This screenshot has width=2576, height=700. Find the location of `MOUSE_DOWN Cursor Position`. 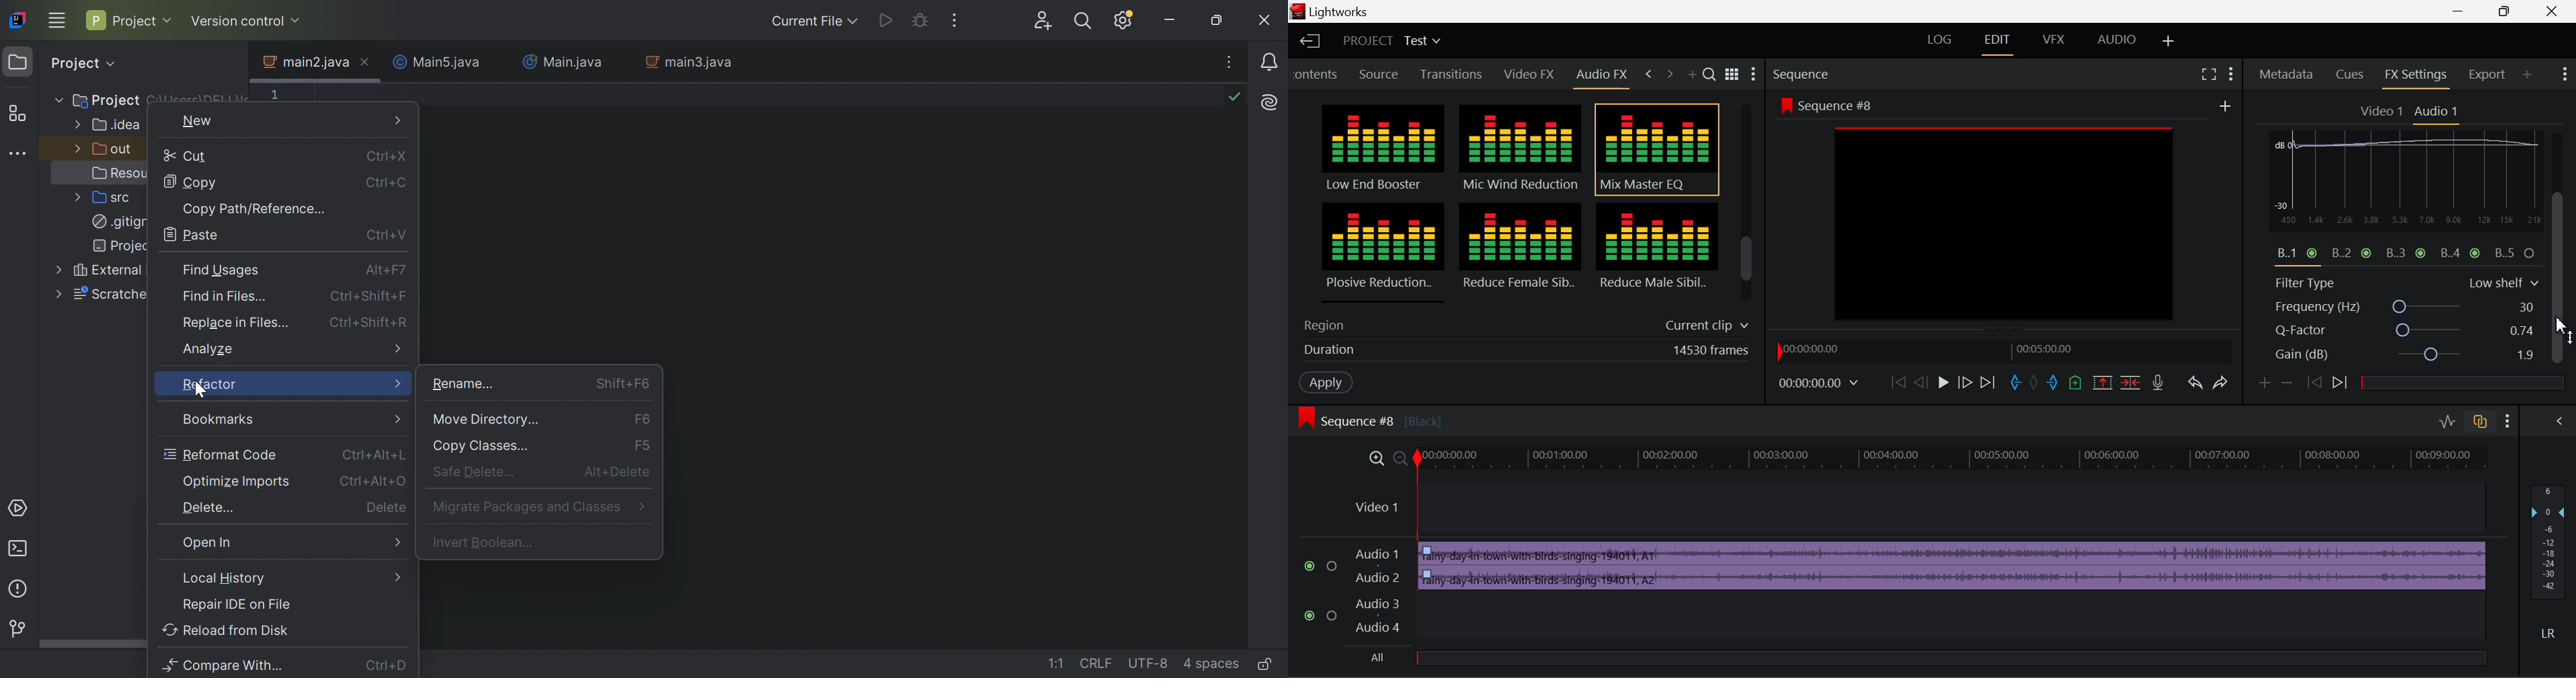

MOUSE_DOWN Cursor Position is located at coordinates (2563, 207).